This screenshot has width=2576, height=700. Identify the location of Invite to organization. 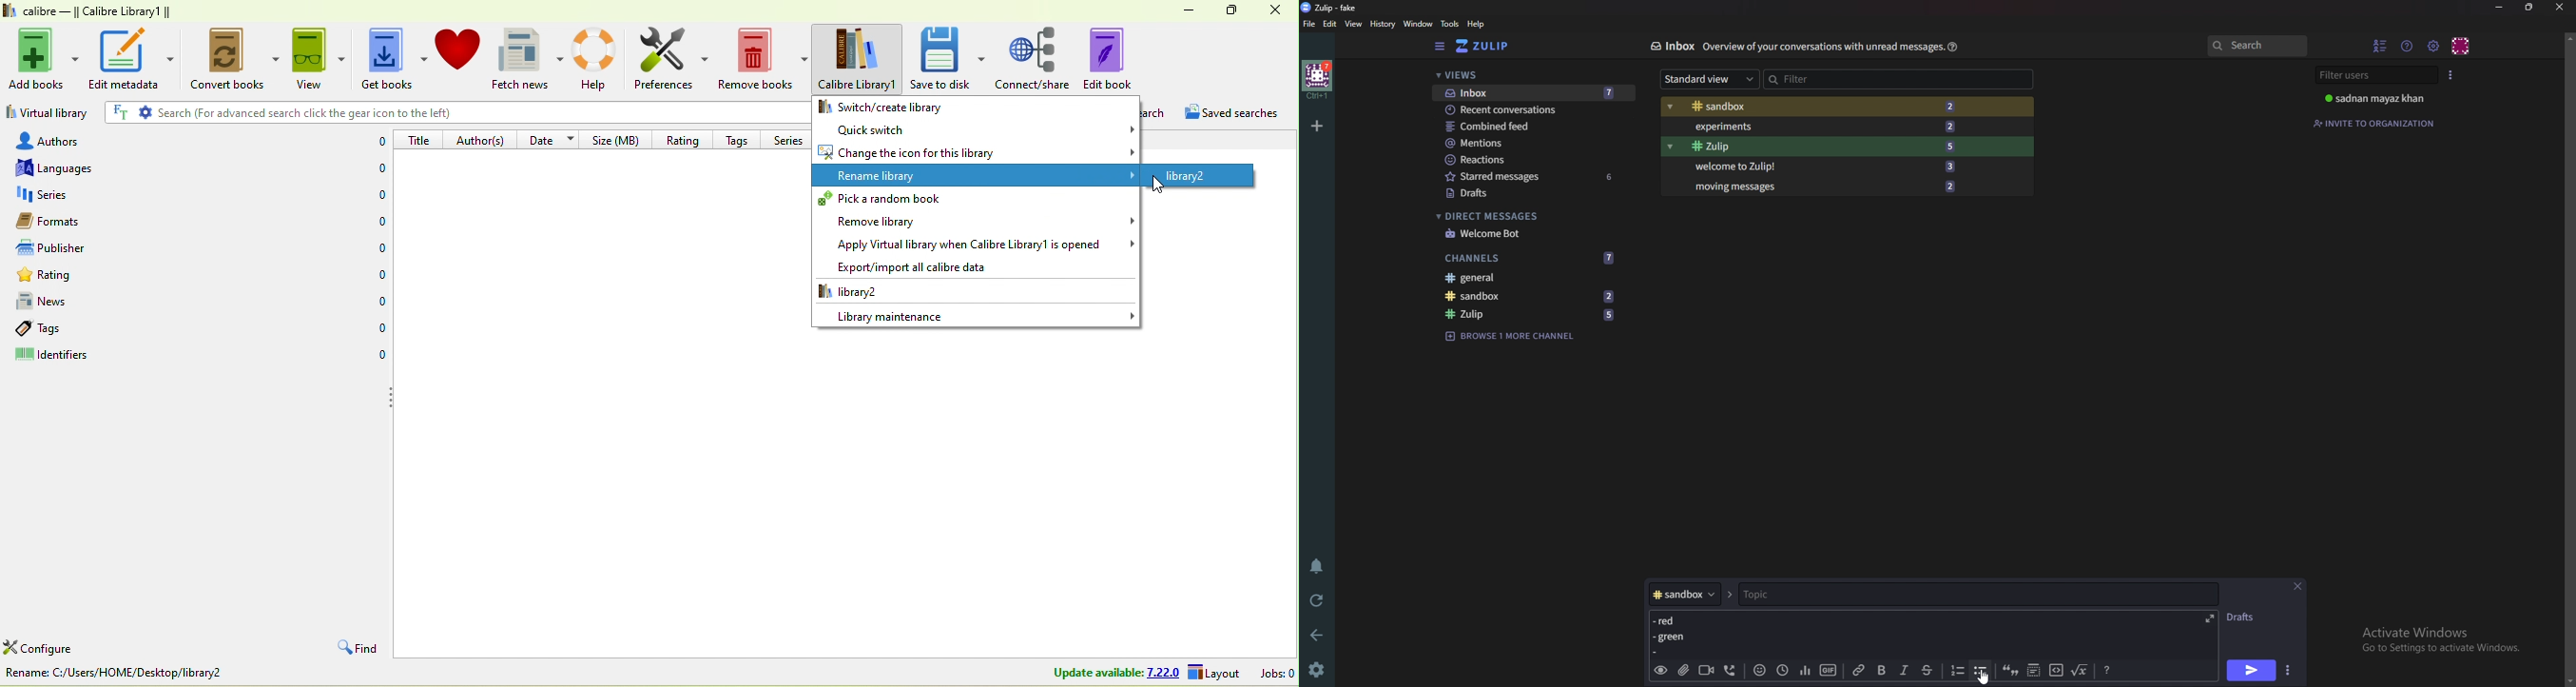
(2376, 123).